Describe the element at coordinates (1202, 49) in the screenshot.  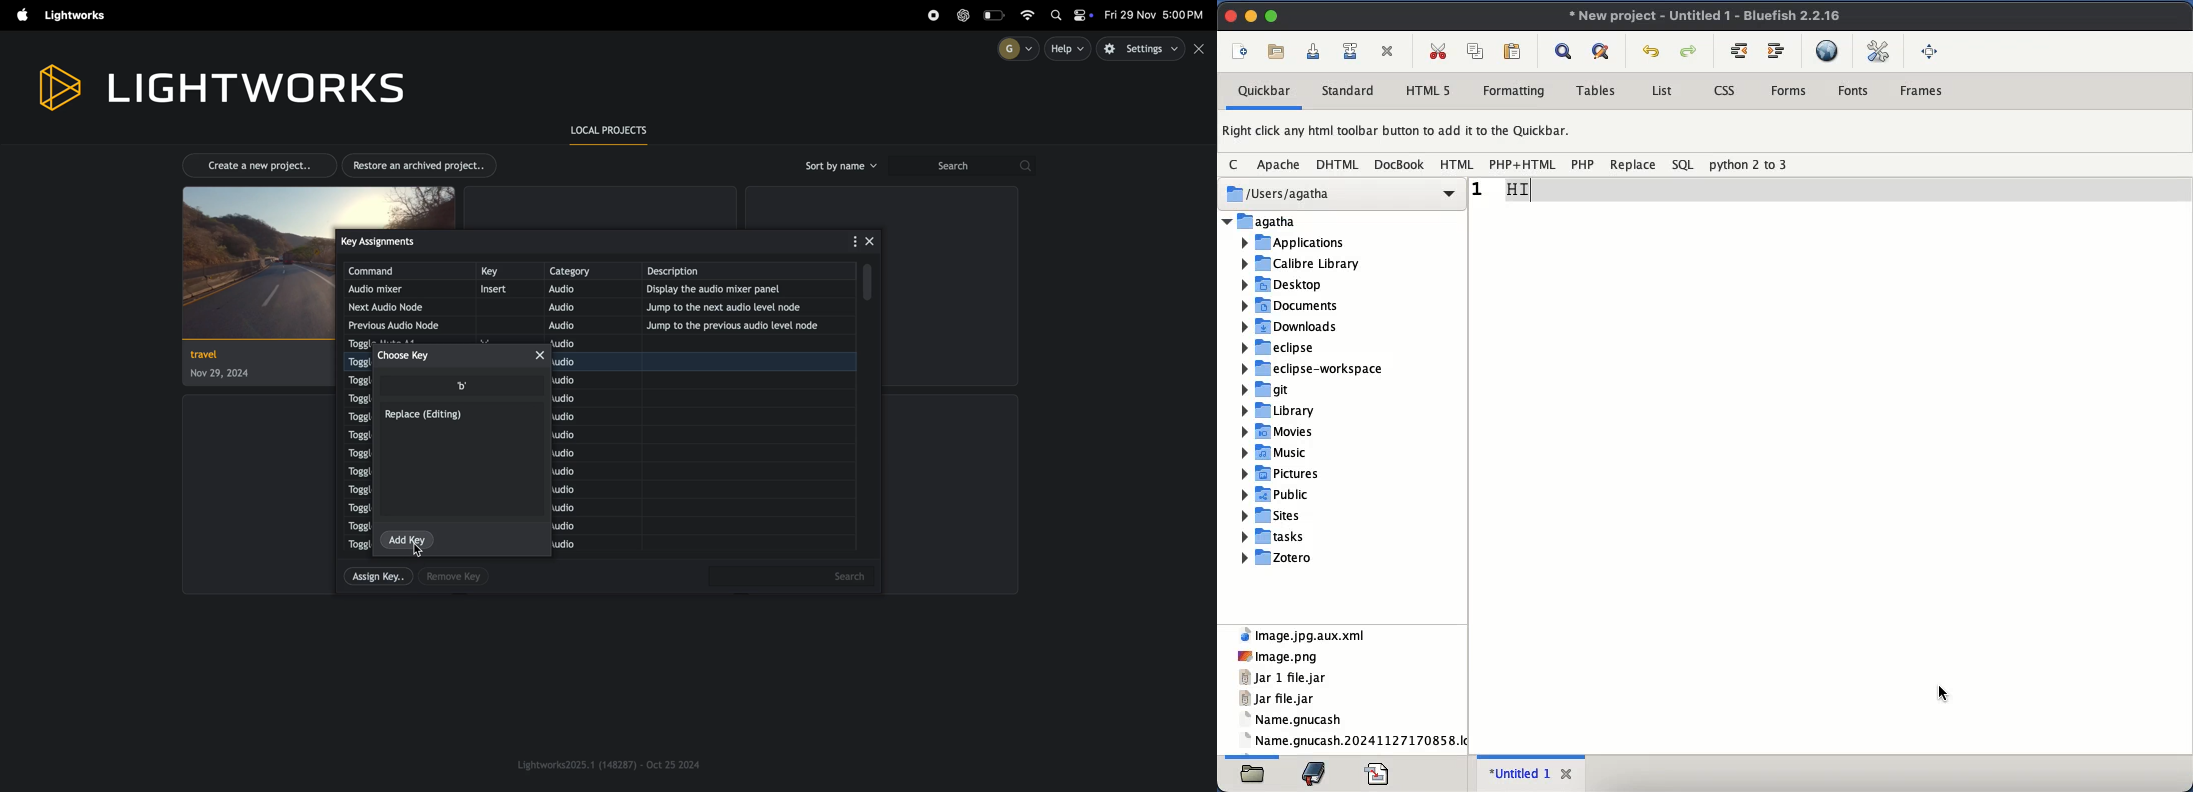
I see `close` at that location.